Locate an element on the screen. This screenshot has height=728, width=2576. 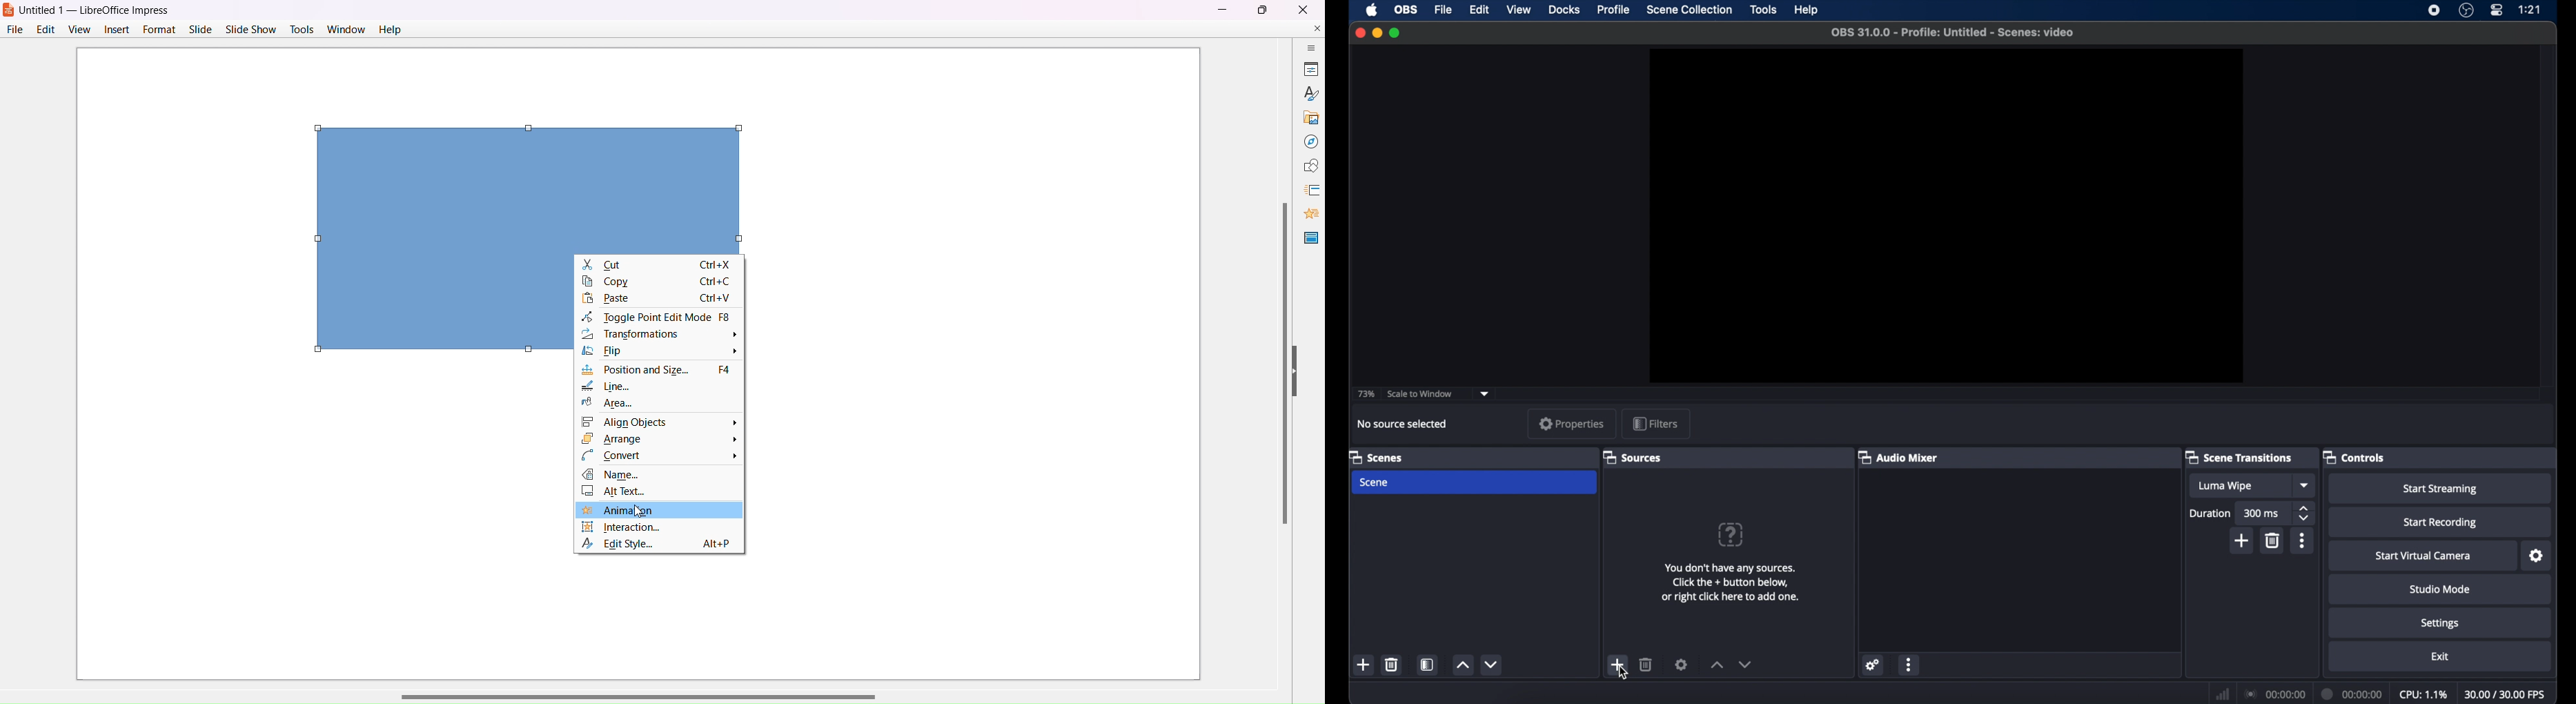
audio mixer is located at coordinates (1899, 458).